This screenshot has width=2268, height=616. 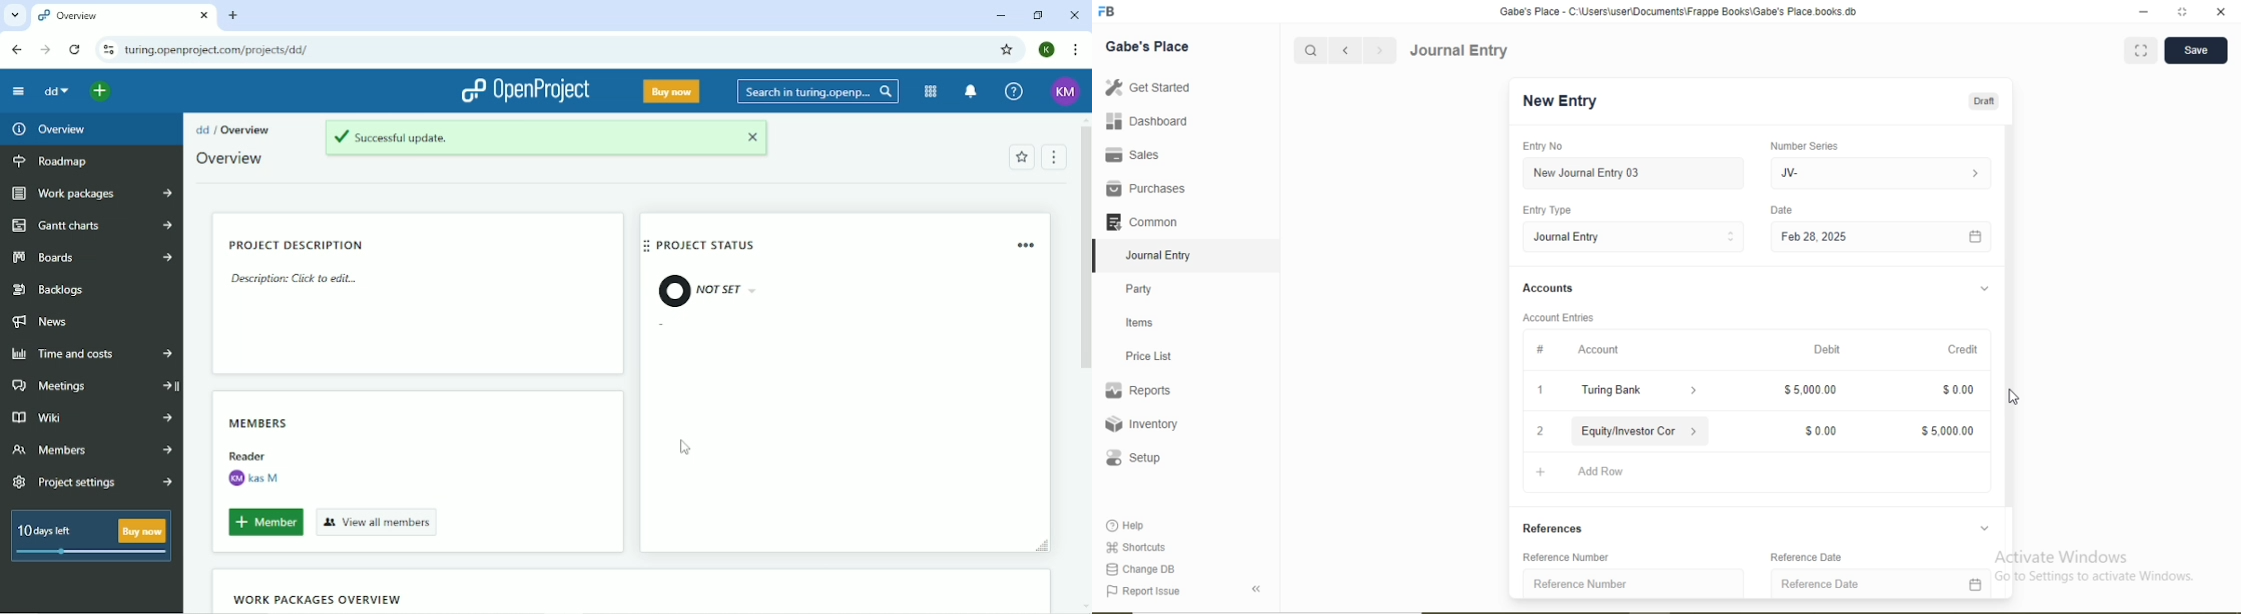 What do you see at coordinates (1963, 349) in the screenshot?
I see `Credit` at bounding box center [1963, 349].